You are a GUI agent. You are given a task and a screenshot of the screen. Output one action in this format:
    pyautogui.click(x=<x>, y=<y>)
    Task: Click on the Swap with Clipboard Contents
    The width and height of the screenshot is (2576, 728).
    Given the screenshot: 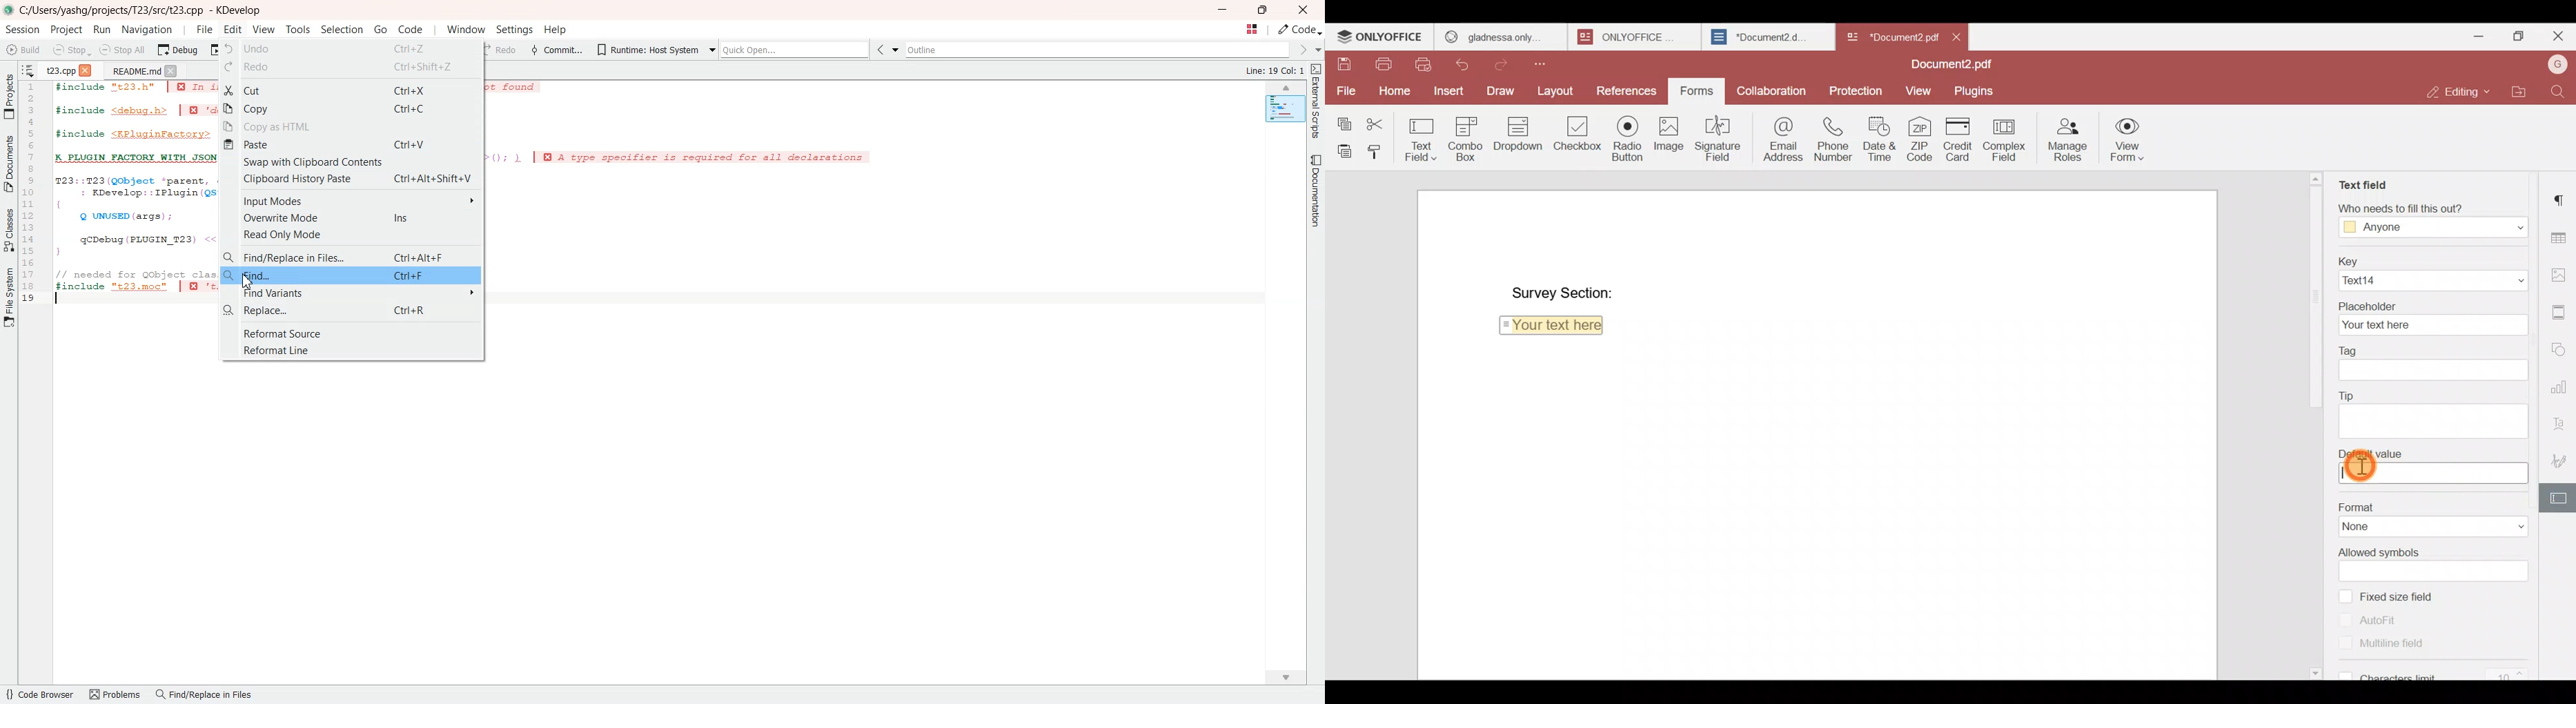 What is the action you would take?
    pyautogui.click(x=352, y=163)
    